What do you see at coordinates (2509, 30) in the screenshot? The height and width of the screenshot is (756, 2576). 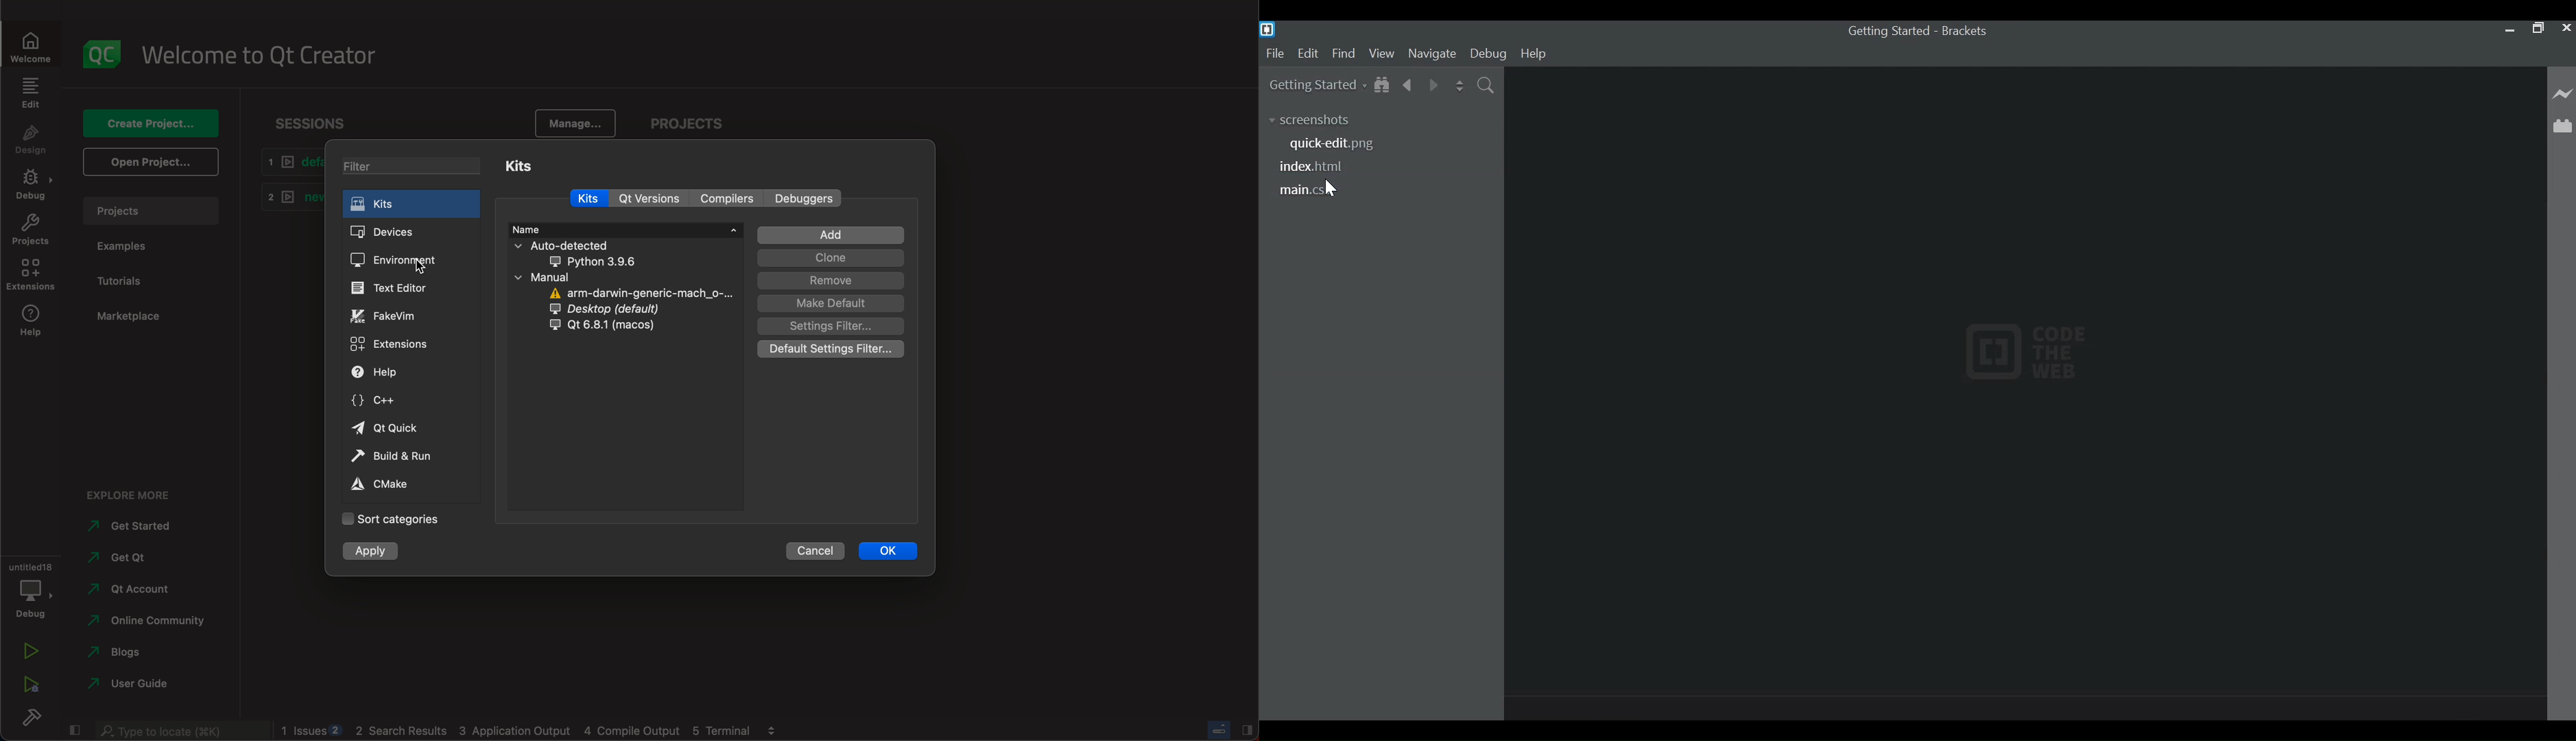 I see `minimize` at bounding box center [2509, 30].